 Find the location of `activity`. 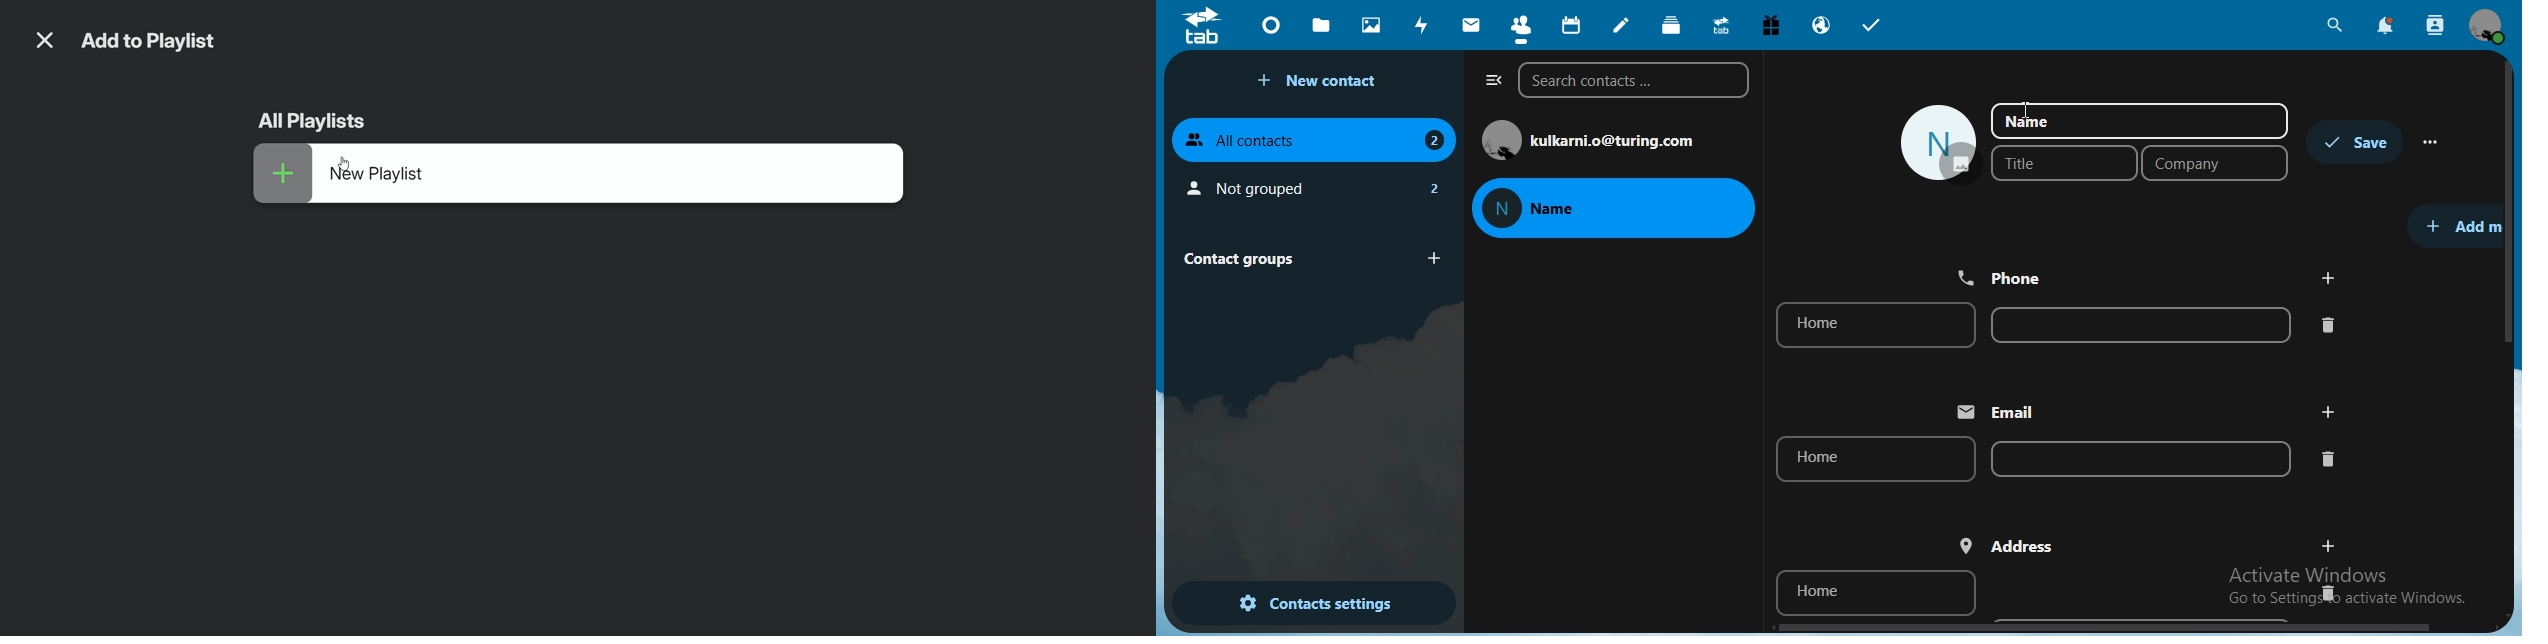

activity is located at coordinates (1421, 25).